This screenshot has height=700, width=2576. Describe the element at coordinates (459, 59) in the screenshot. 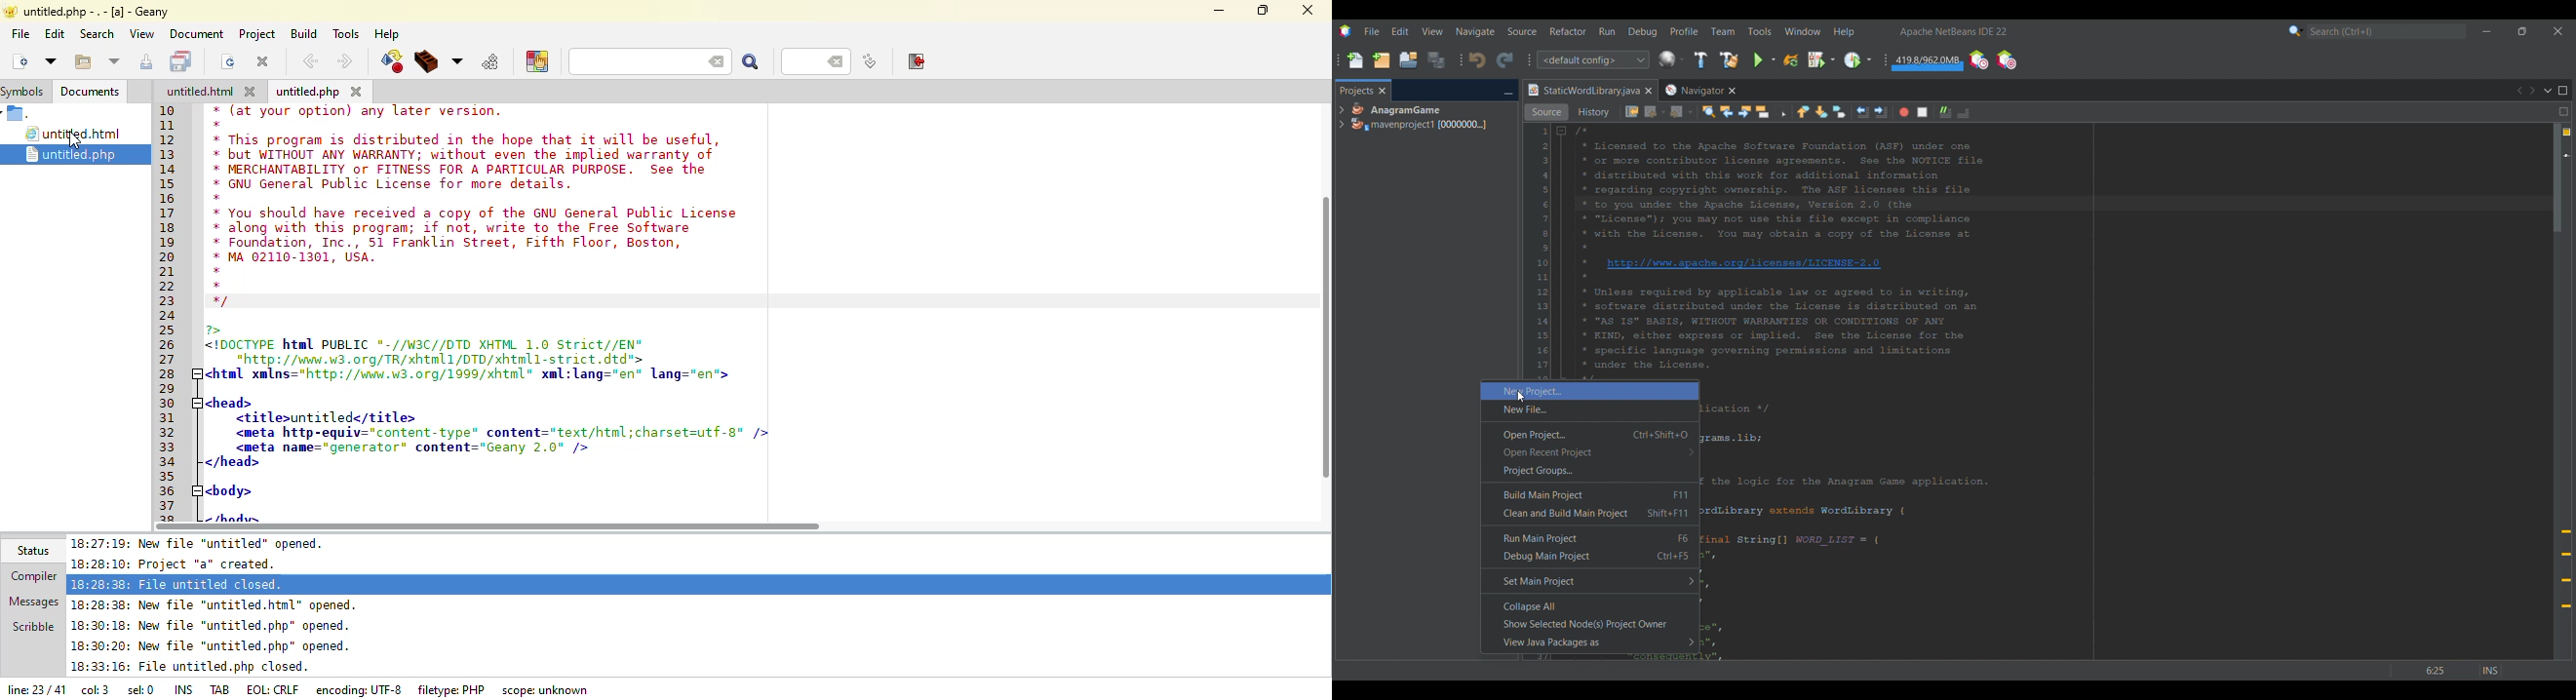

I see `choose more` at that location.